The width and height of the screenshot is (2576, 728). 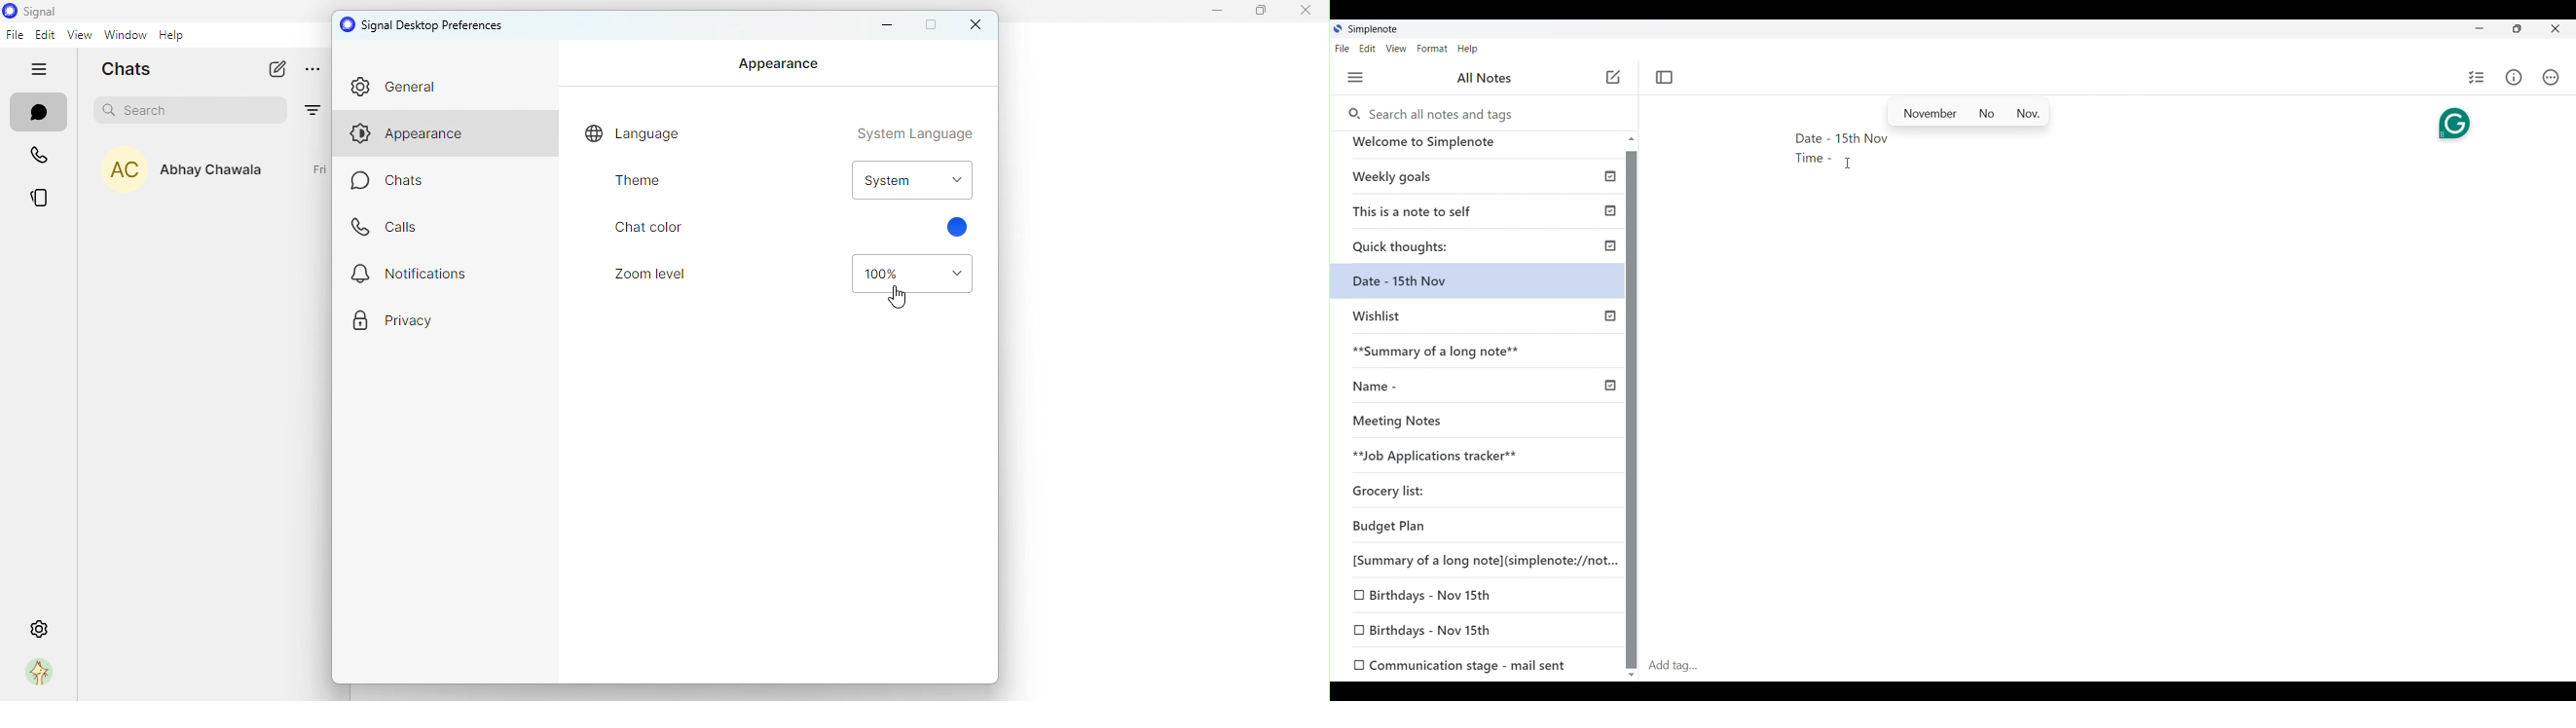 What do you see at coordinates (40, 197) in the screenshot?
I see `stories` at bounding box center [40, 197].